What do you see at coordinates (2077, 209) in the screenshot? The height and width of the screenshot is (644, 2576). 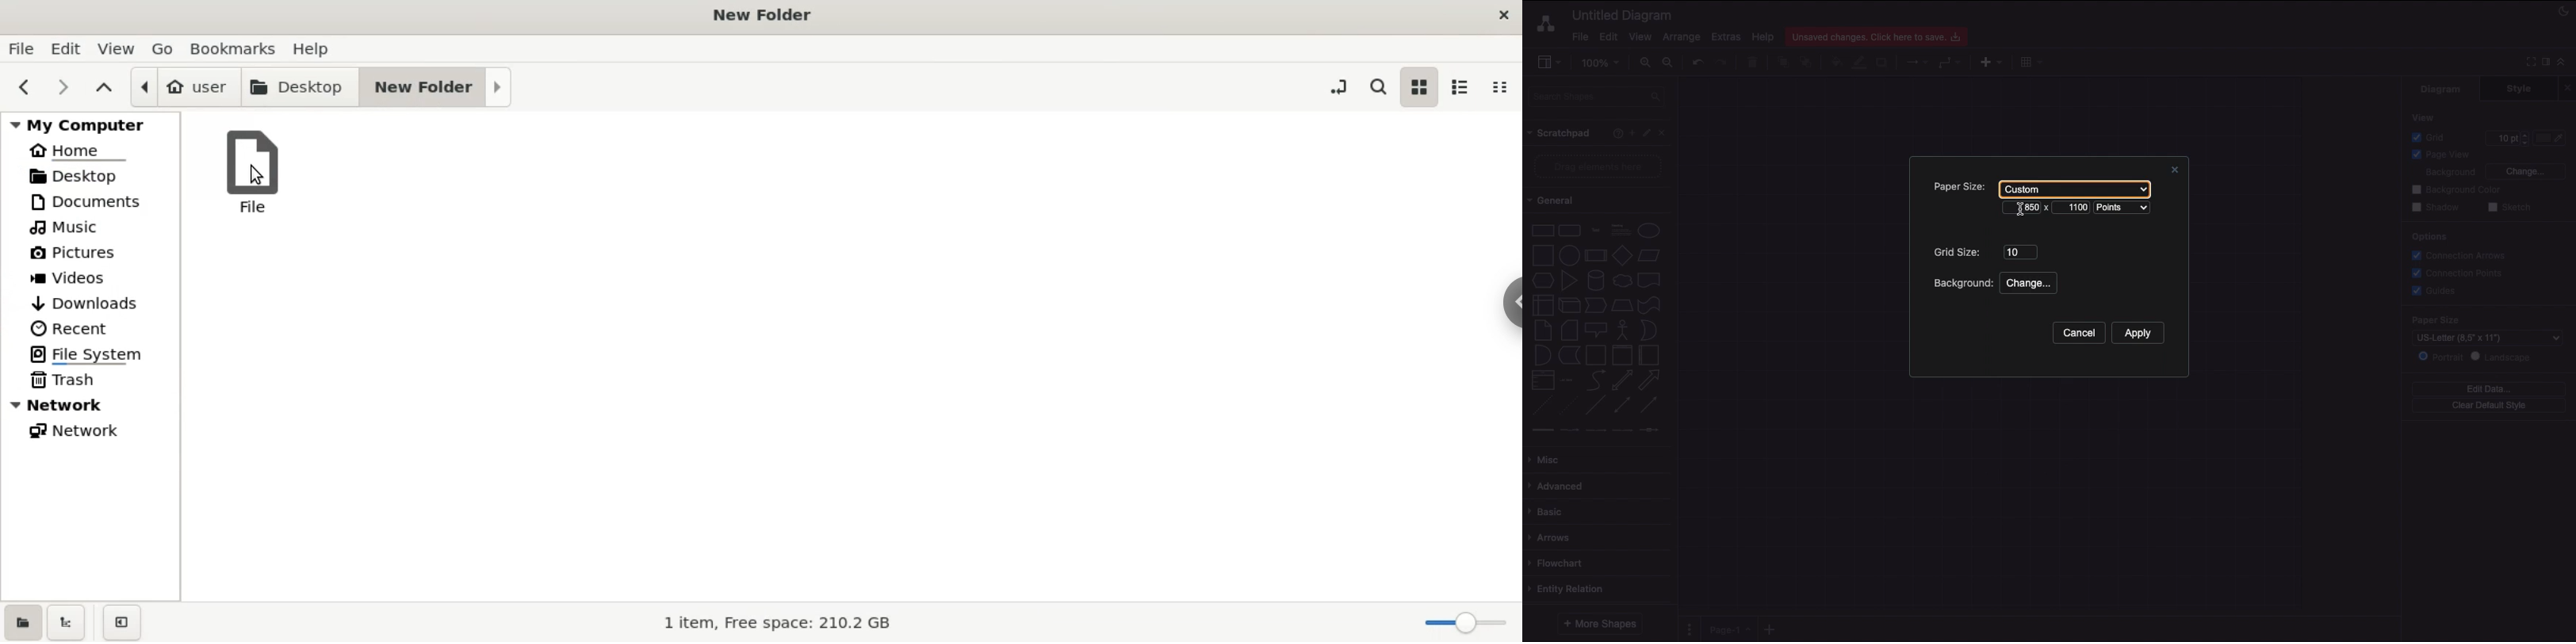 I see `1100` at bounding box center [2077, 209].